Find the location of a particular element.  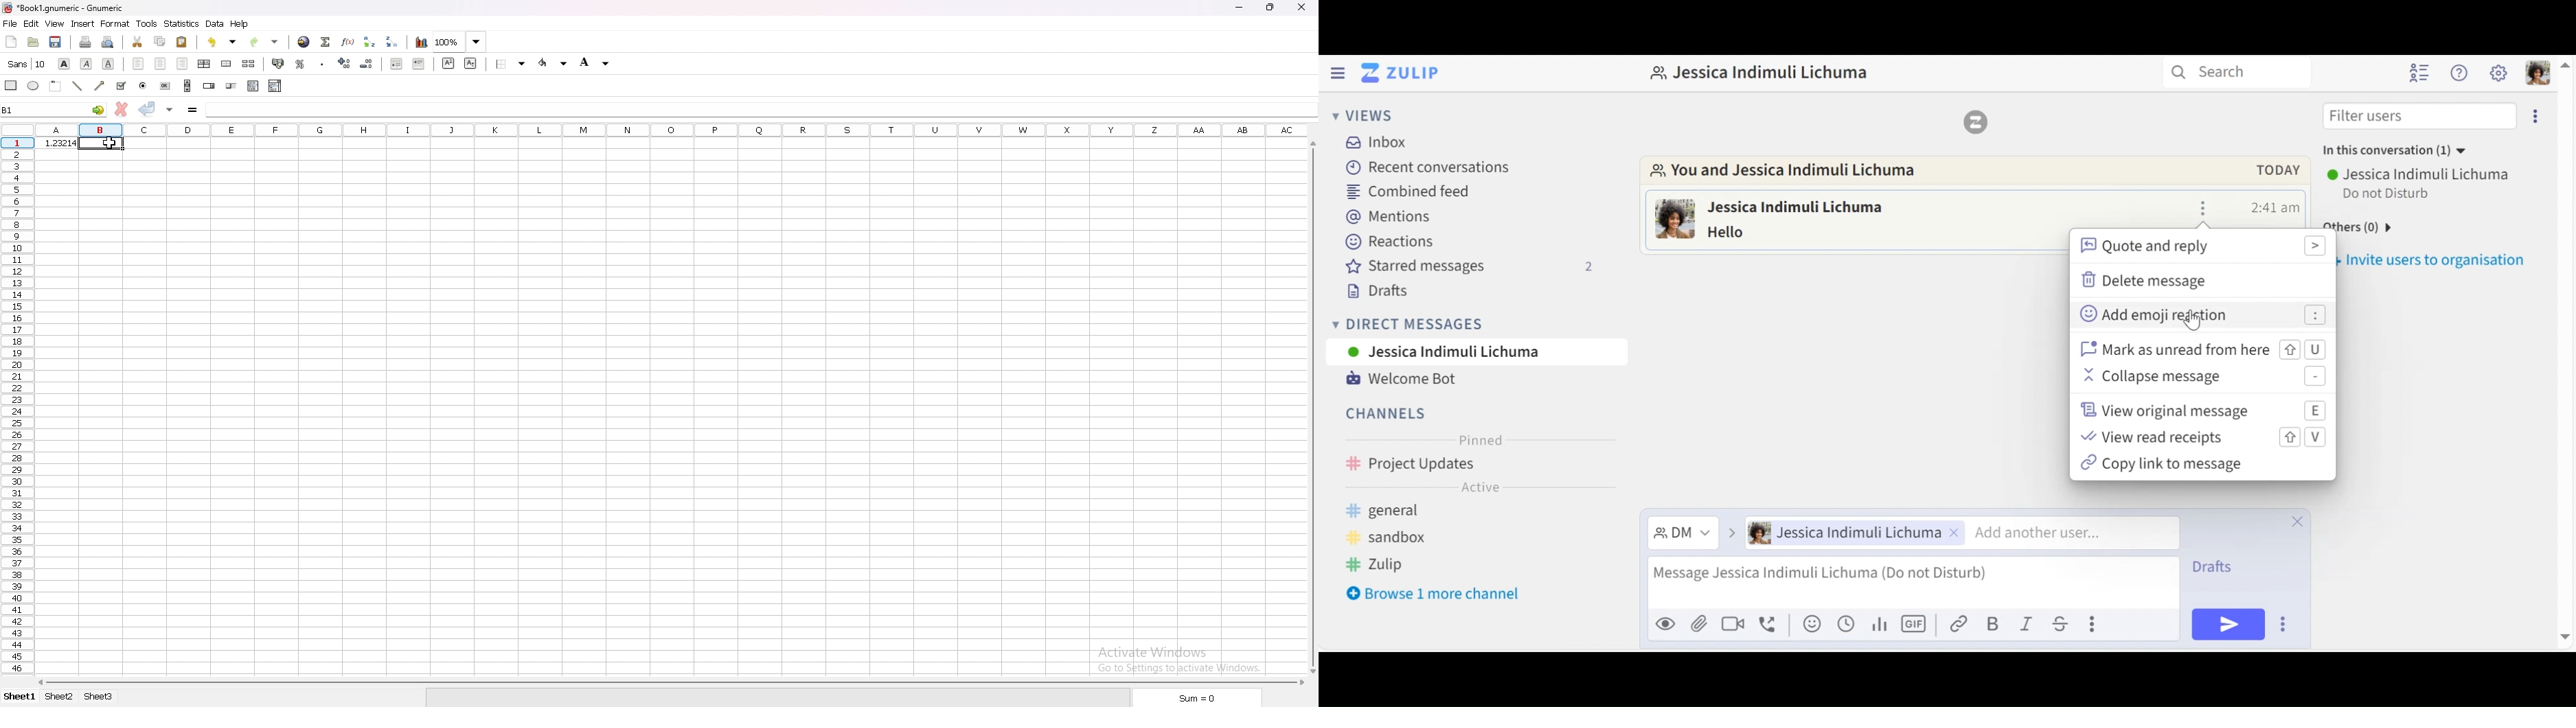

file name is located at coordinates (60, 8).